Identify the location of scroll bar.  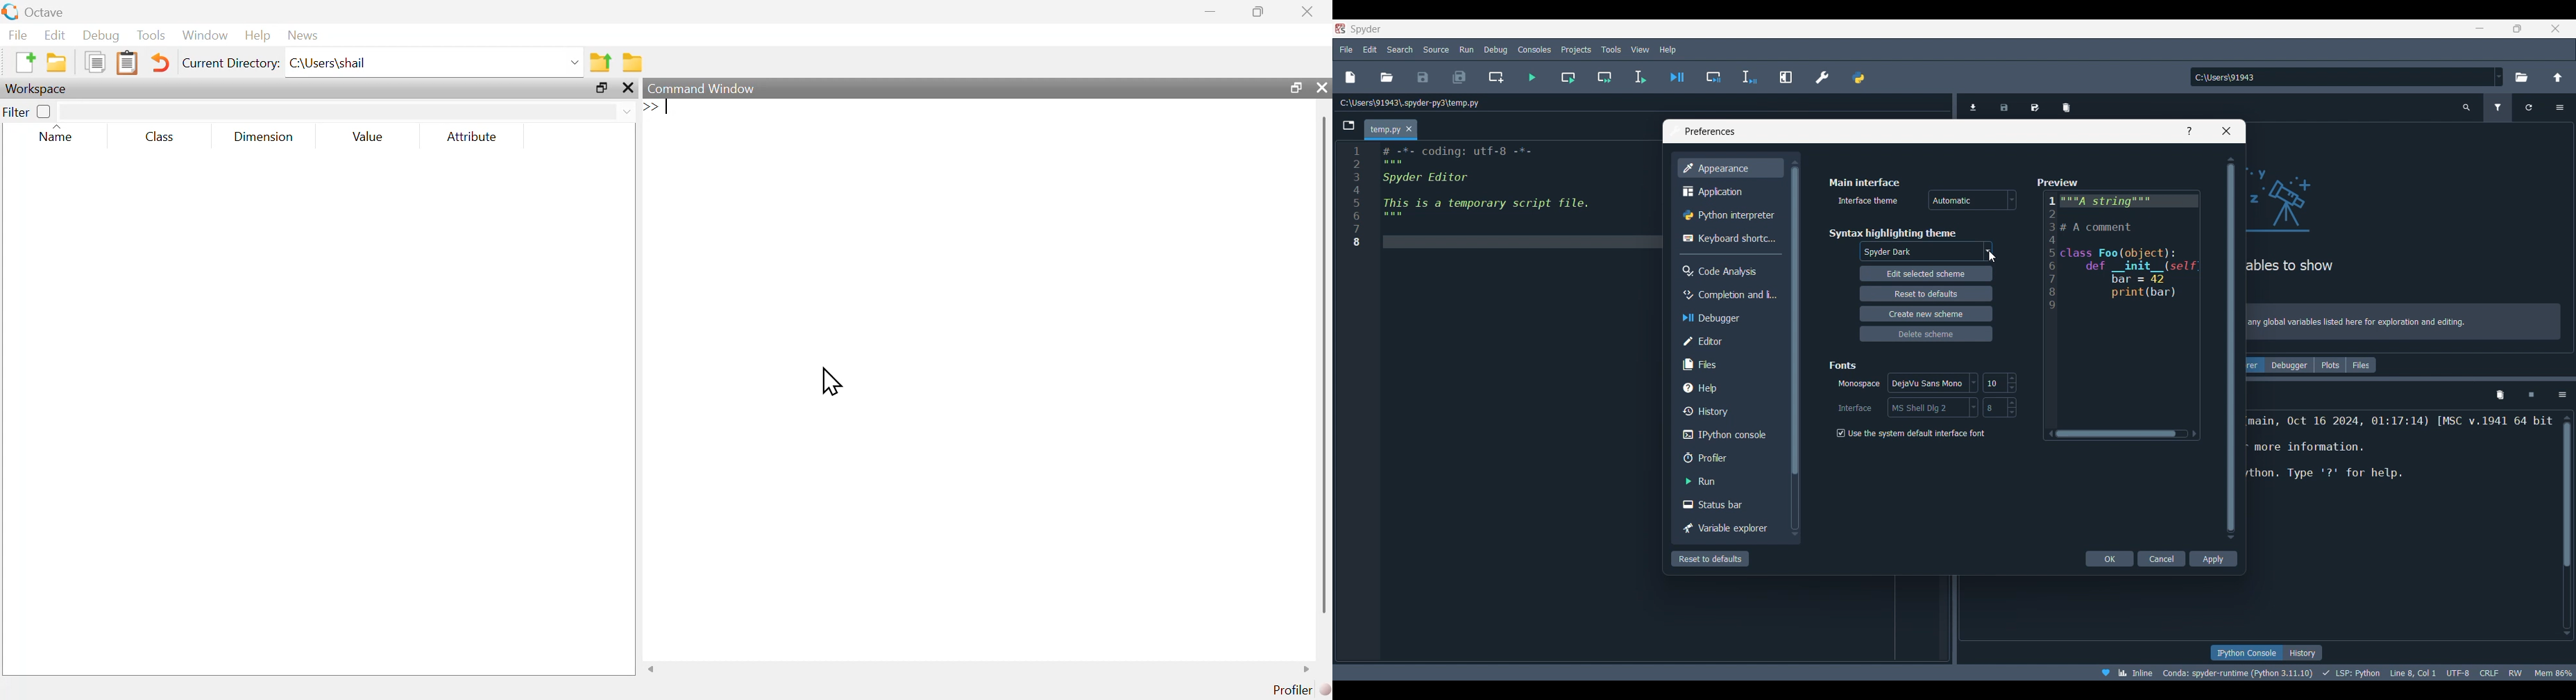
(1321, 364).